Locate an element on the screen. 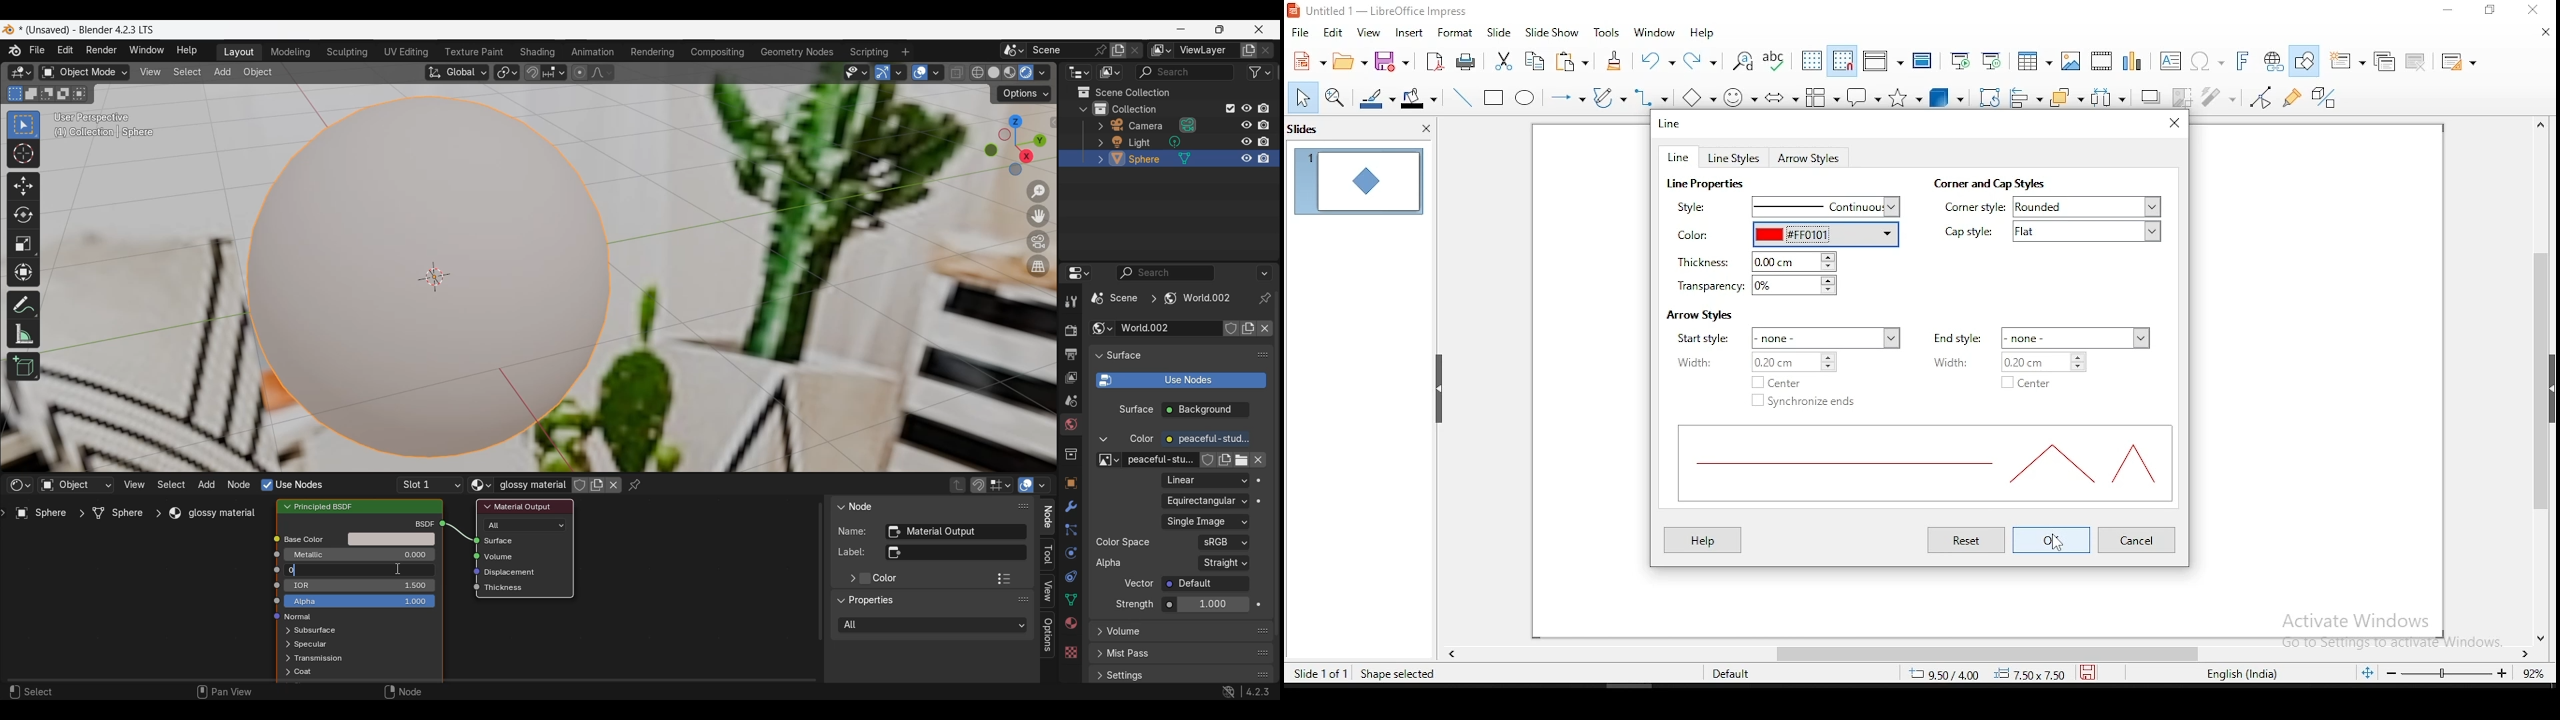 Image resolution: width=2576 pixels, height=728 pixels. end style is located at coordinates (1958, 338).